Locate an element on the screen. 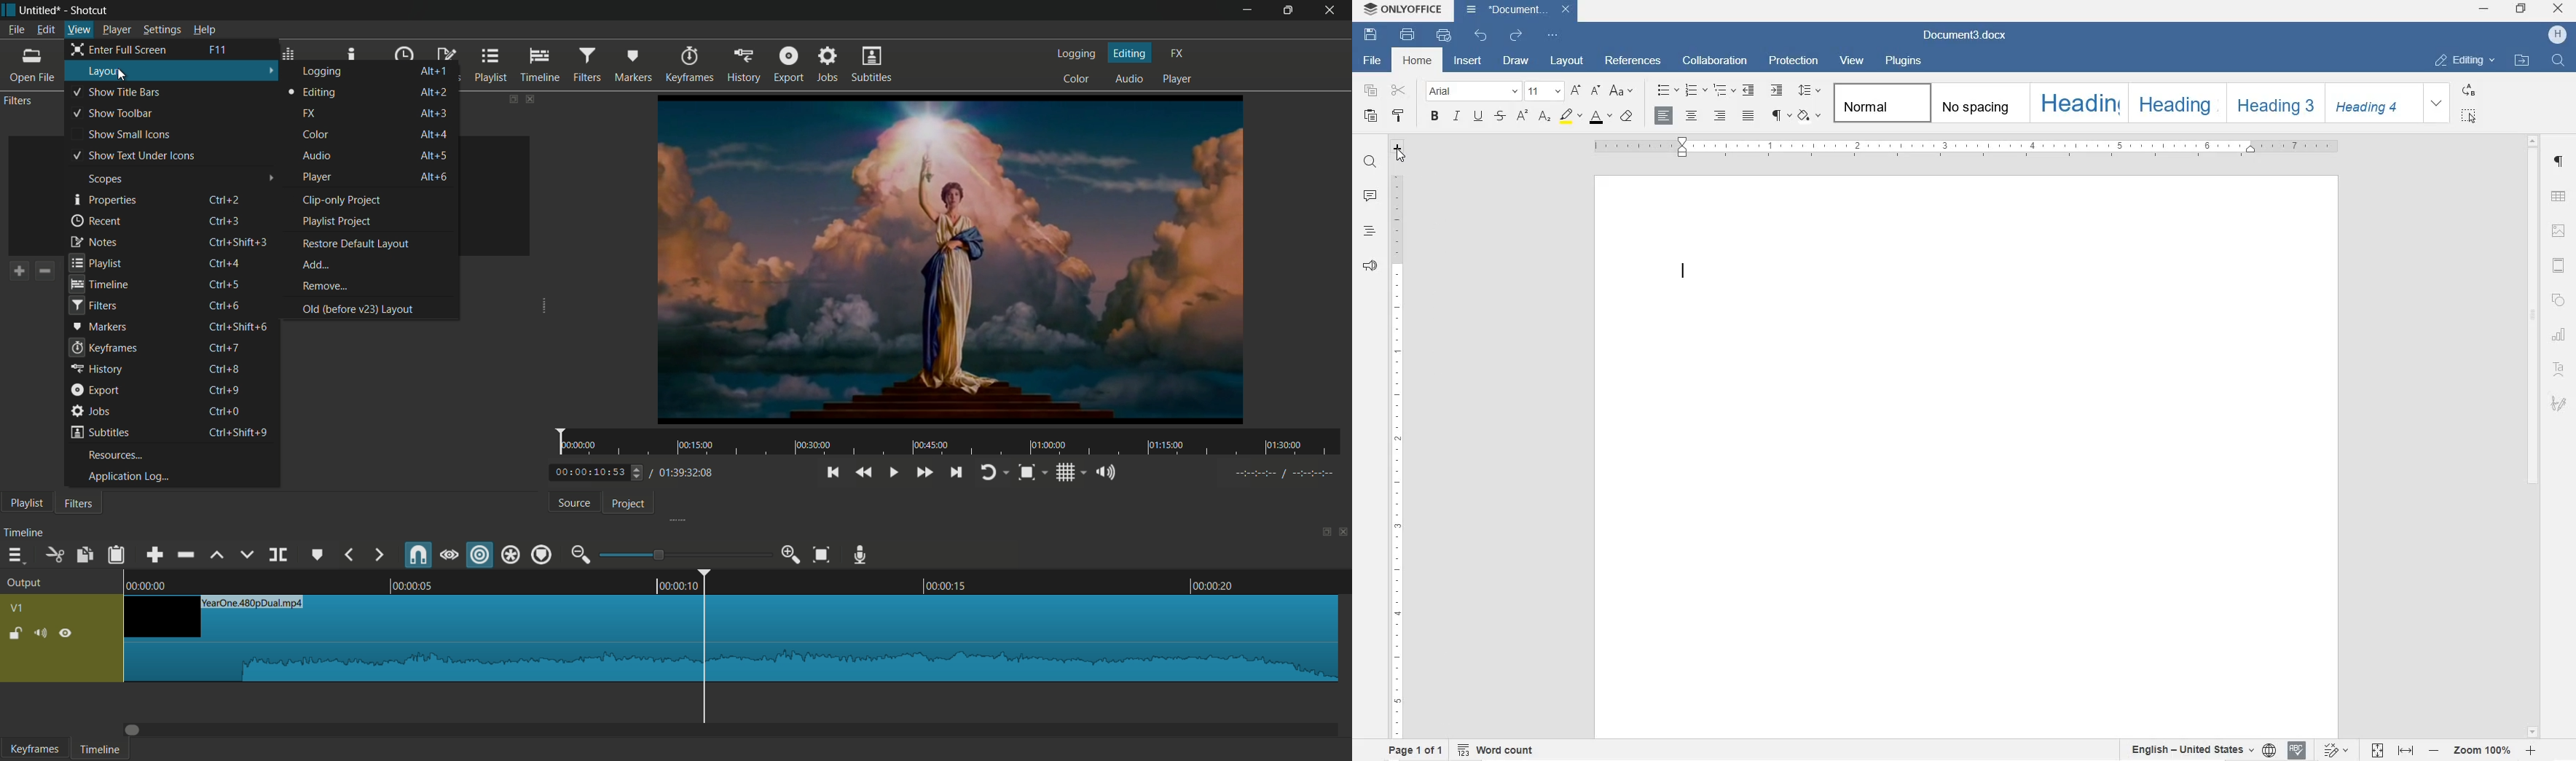  SAVE is located at coordinates (1369, 35).